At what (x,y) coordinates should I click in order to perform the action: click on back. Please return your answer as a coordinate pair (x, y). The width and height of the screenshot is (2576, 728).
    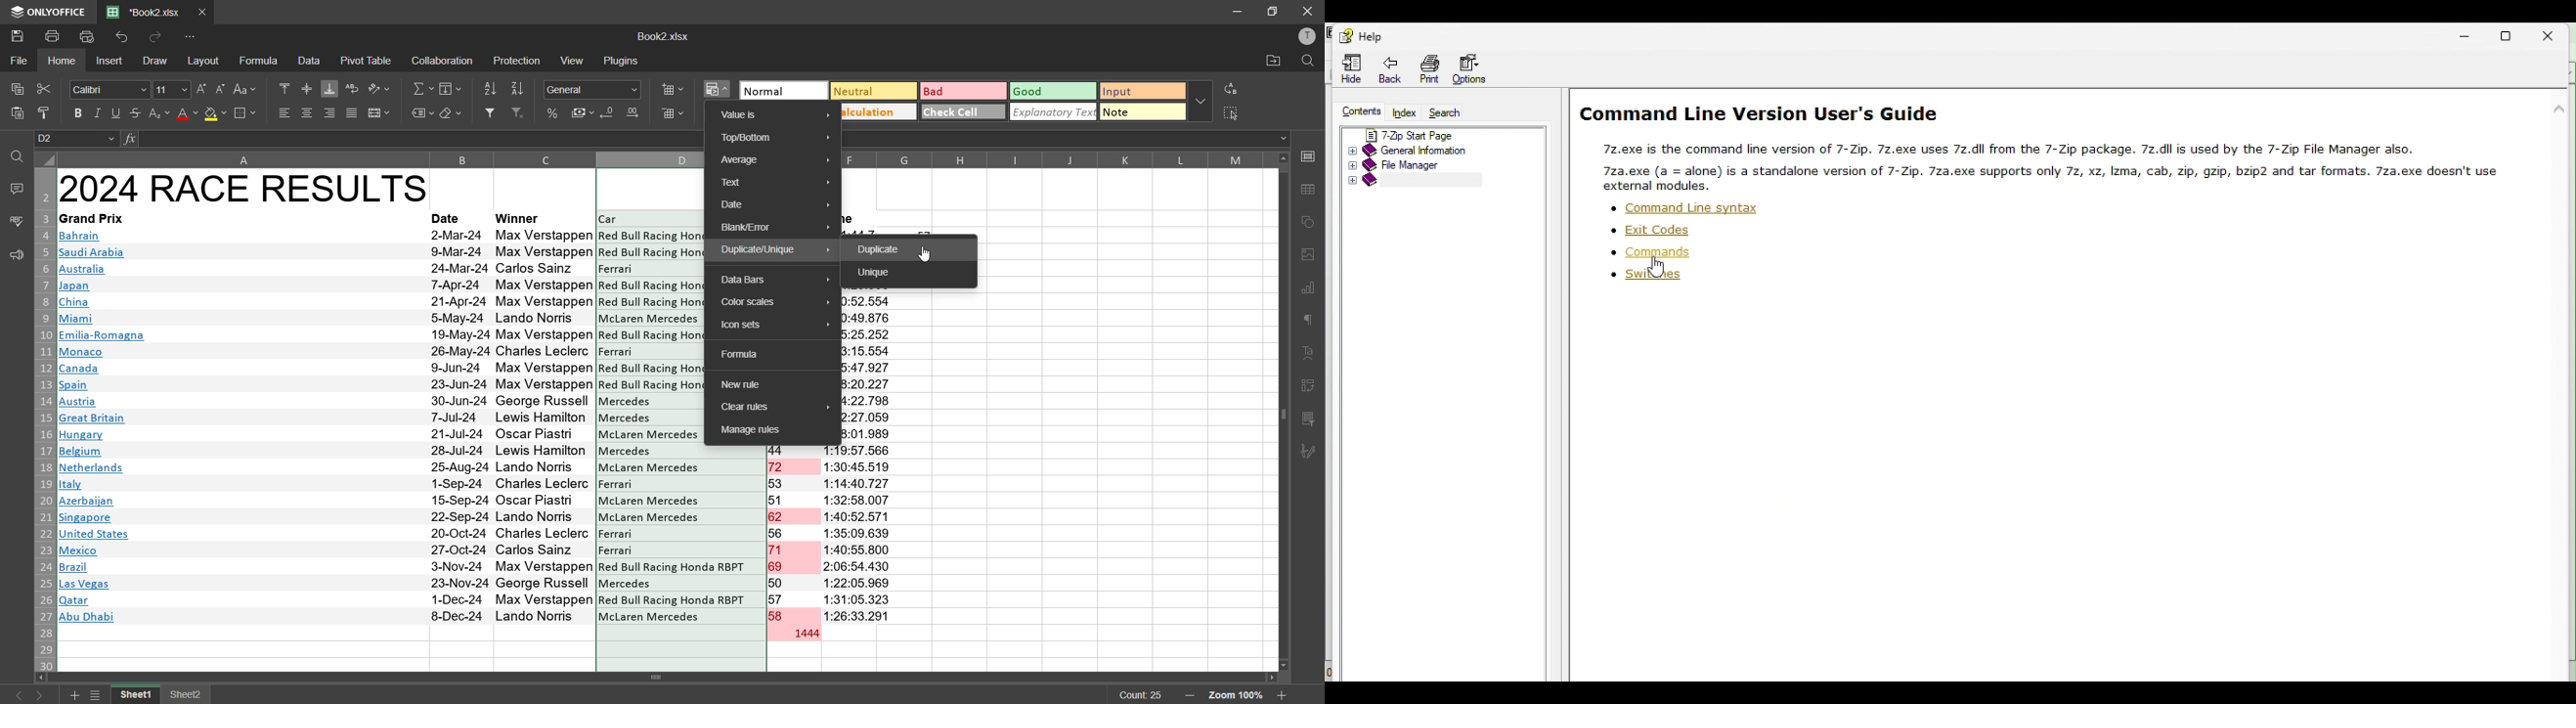
    Looking at the image, I should click on (1395, 71).